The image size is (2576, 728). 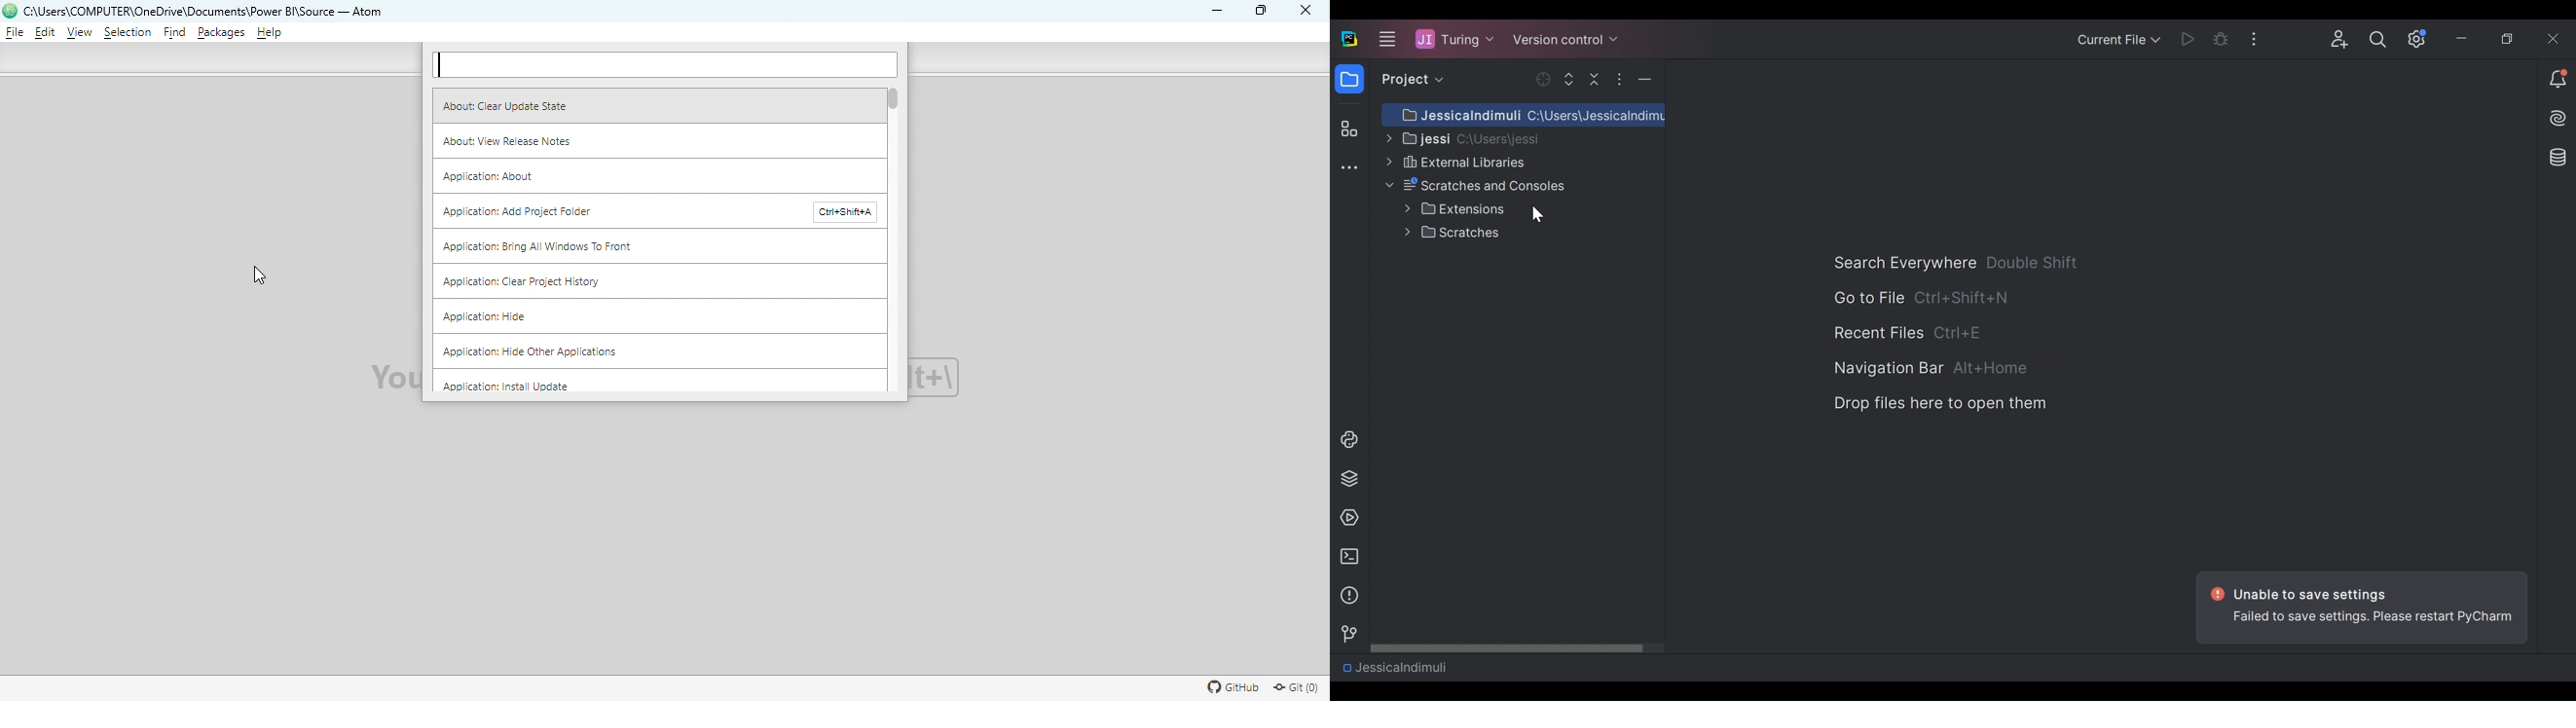 What do you see at coordinates (2190, 38) in the screenshot?
I see `Run` at bounding box center [2190, 38].